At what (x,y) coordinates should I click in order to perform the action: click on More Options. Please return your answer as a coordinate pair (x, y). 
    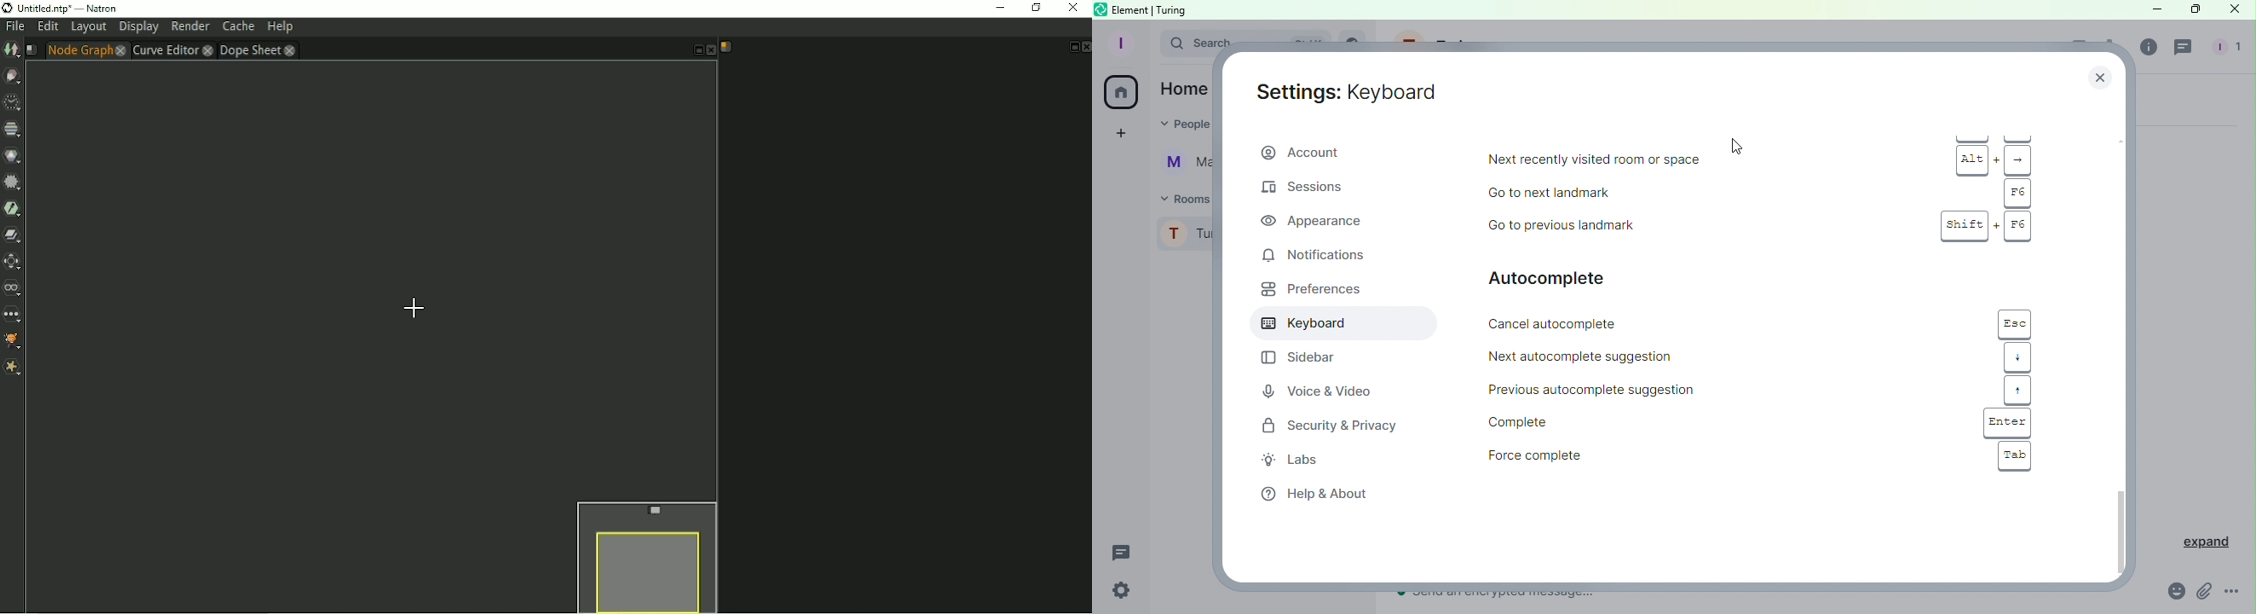
    Looking at the image, I should click on (2235, 593).